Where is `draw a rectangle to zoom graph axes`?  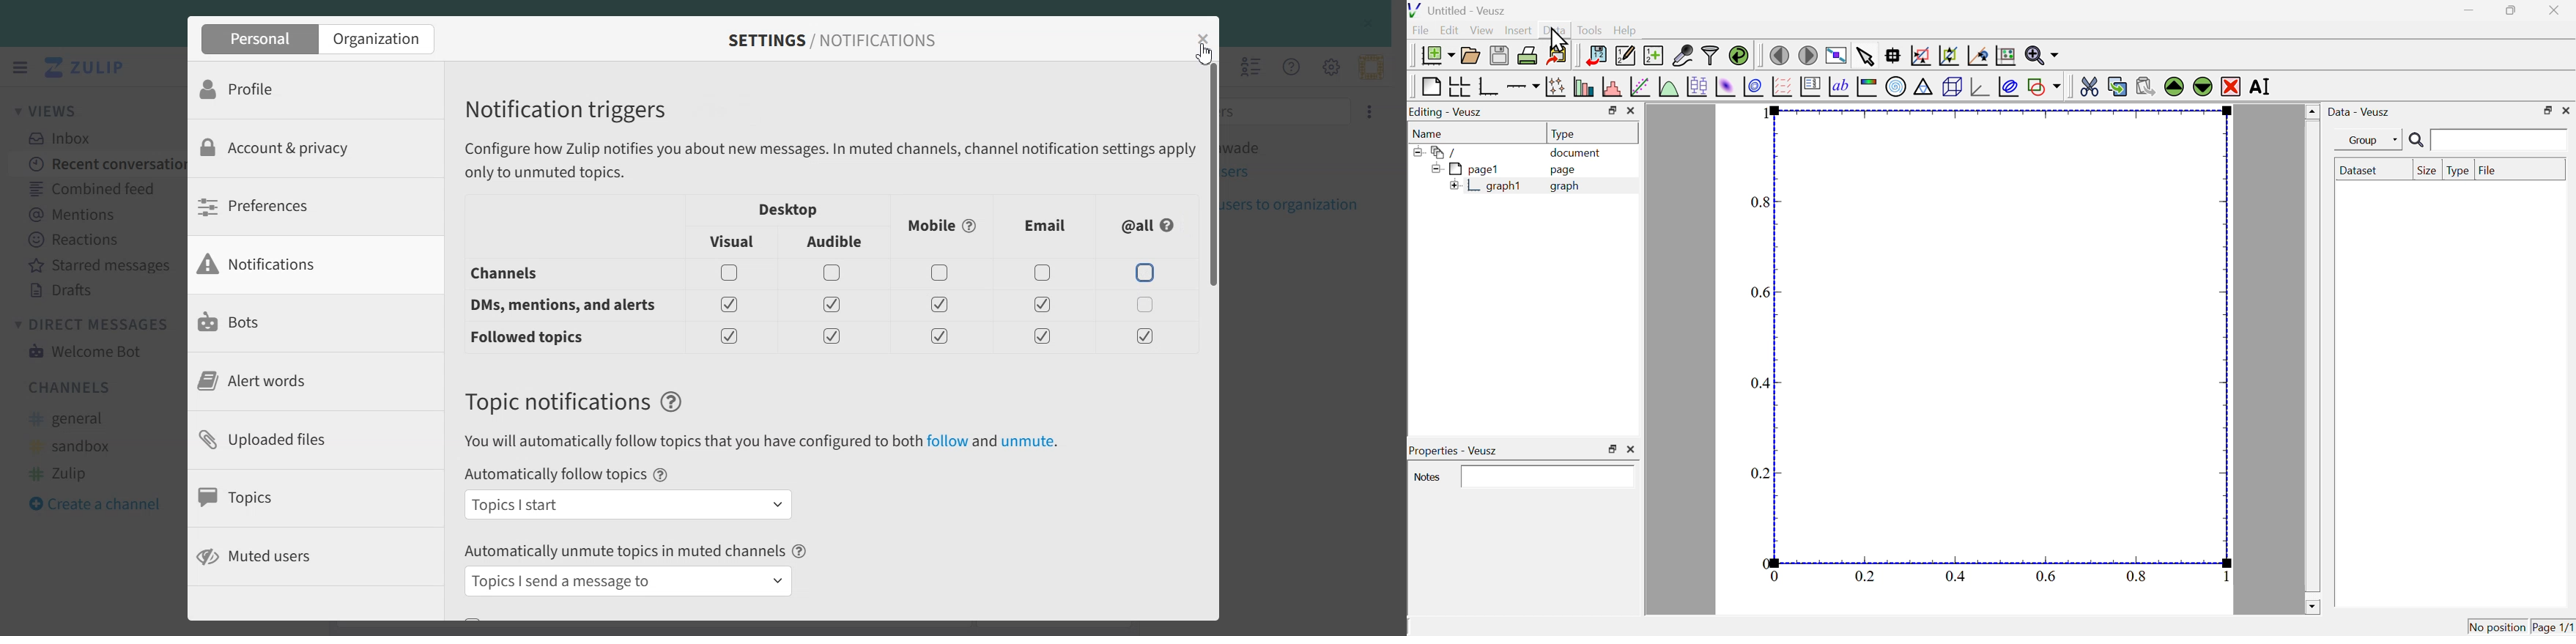
draw a rectangle to zoom graph axes is located at coordinates (1920, 55).